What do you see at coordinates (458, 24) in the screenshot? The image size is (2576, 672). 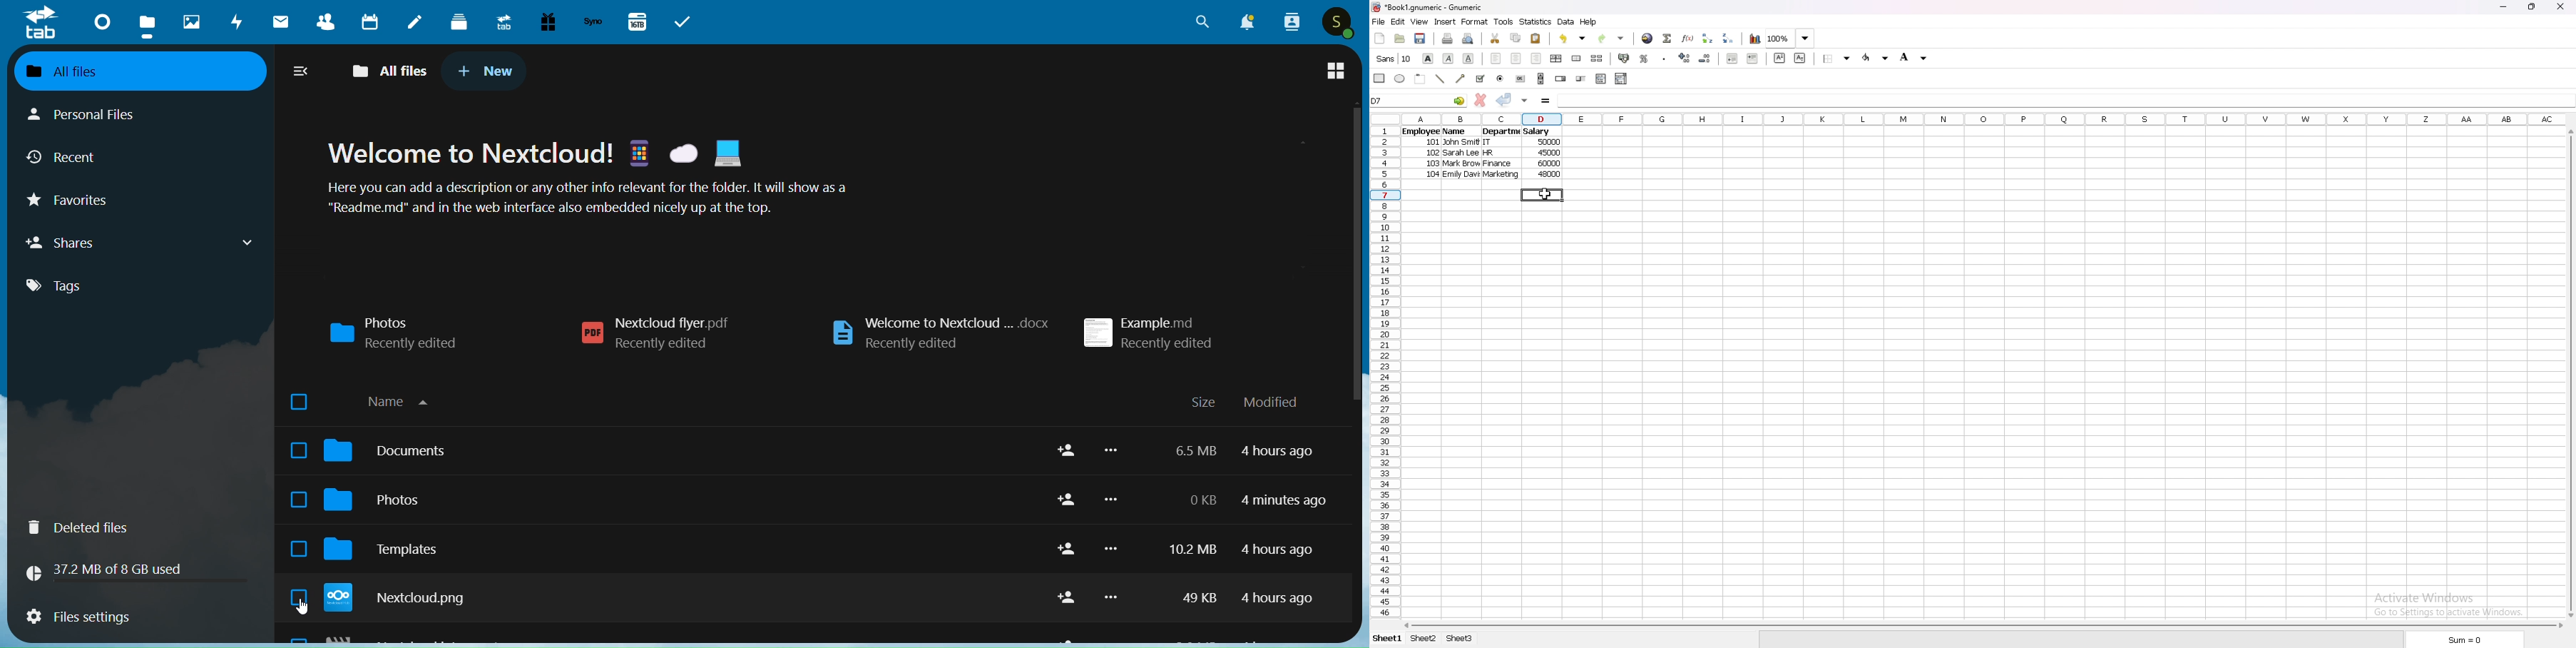 I see `deck` at bounding box center [458, 24].